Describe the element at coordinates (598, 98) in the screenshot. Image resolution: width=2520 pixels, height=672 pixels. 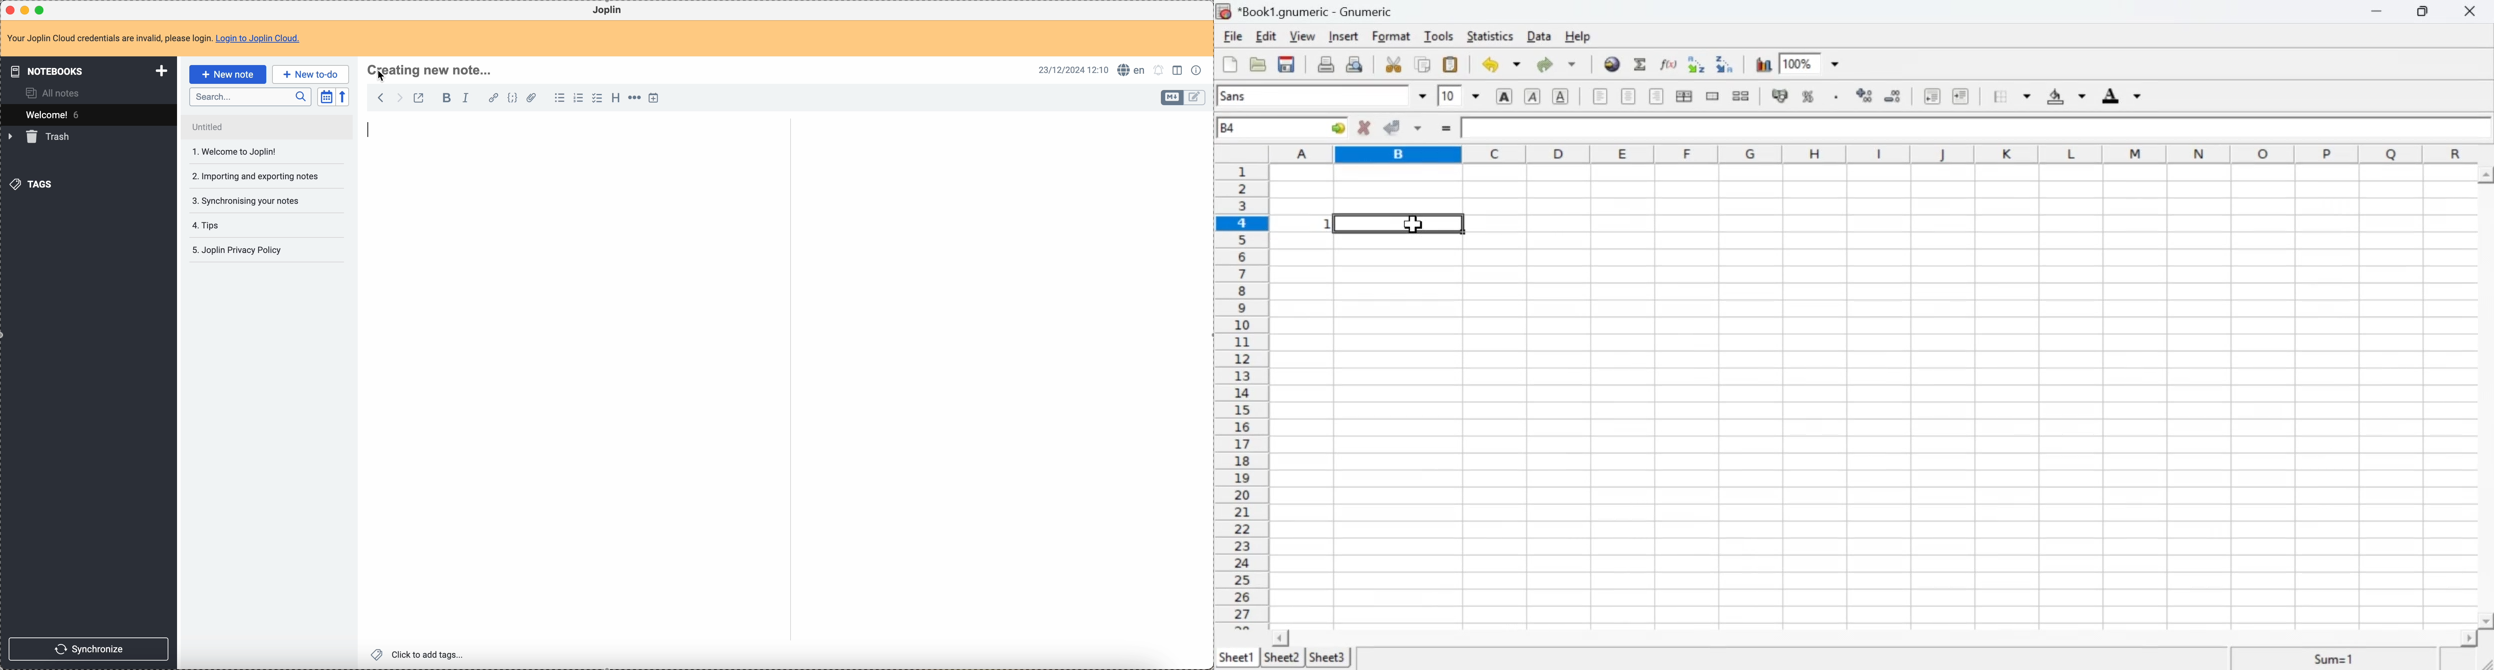
I see `checkbox` at that location.